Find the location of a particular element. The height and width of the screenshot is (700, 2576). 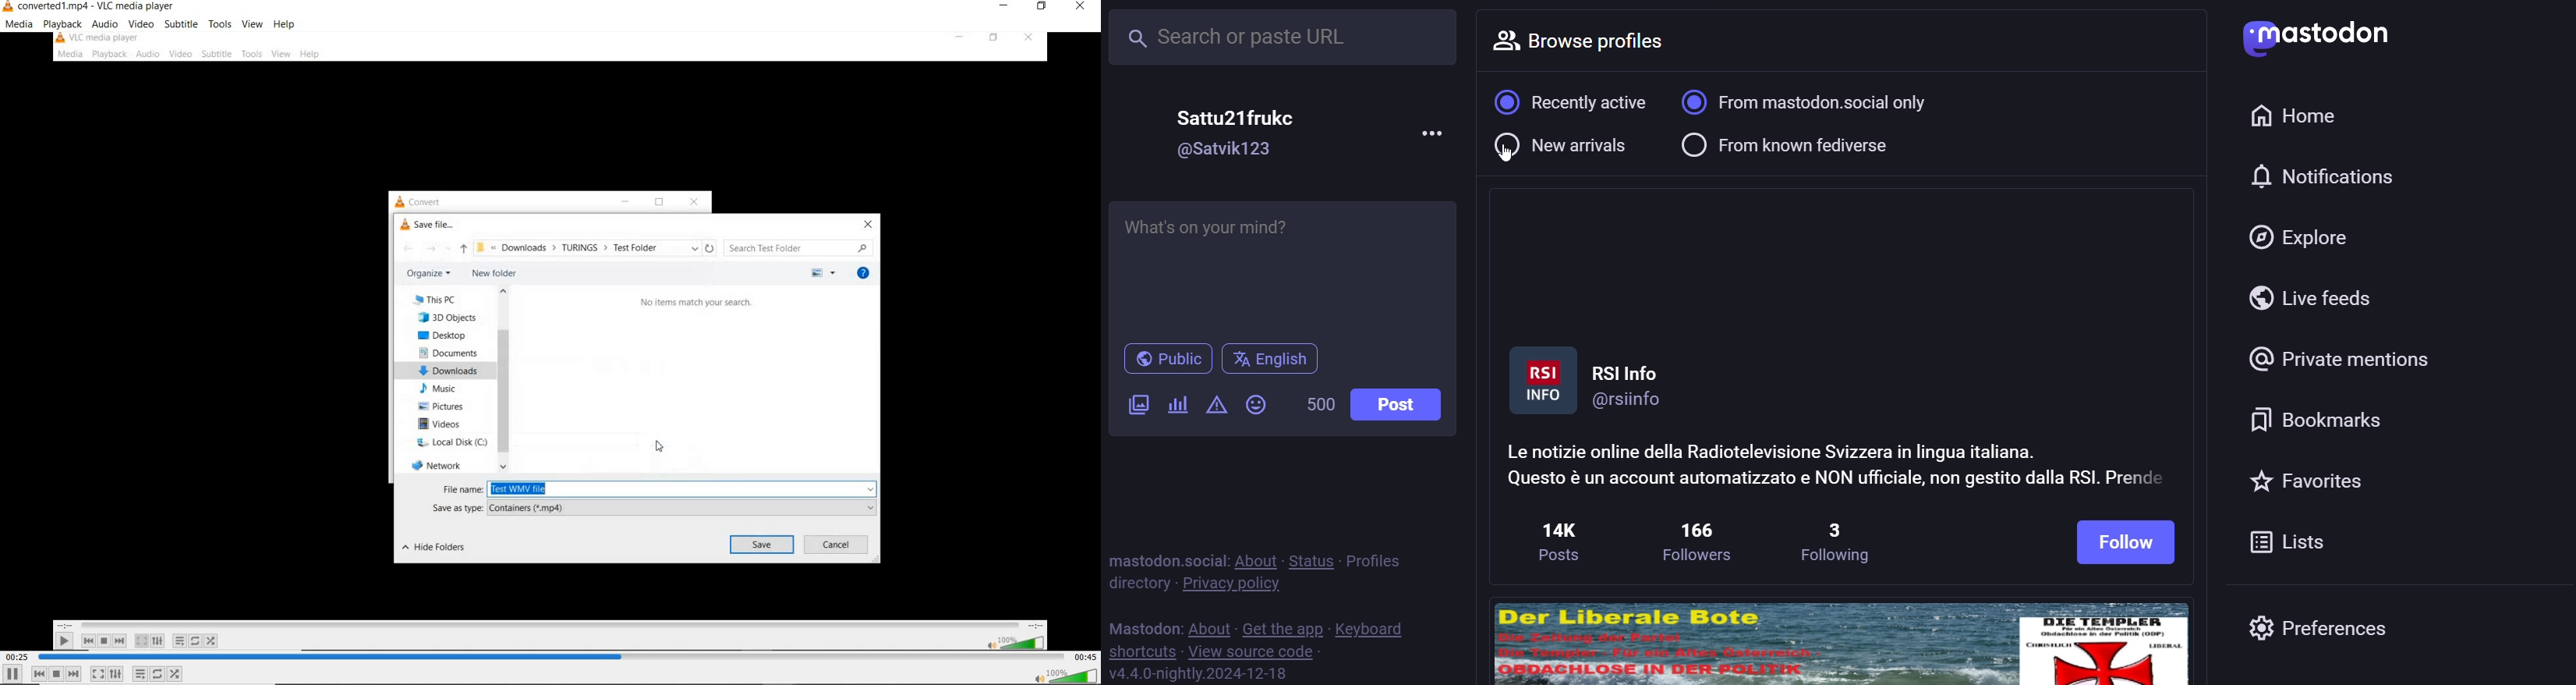

186 followers is located at coordinates (1704, 541).